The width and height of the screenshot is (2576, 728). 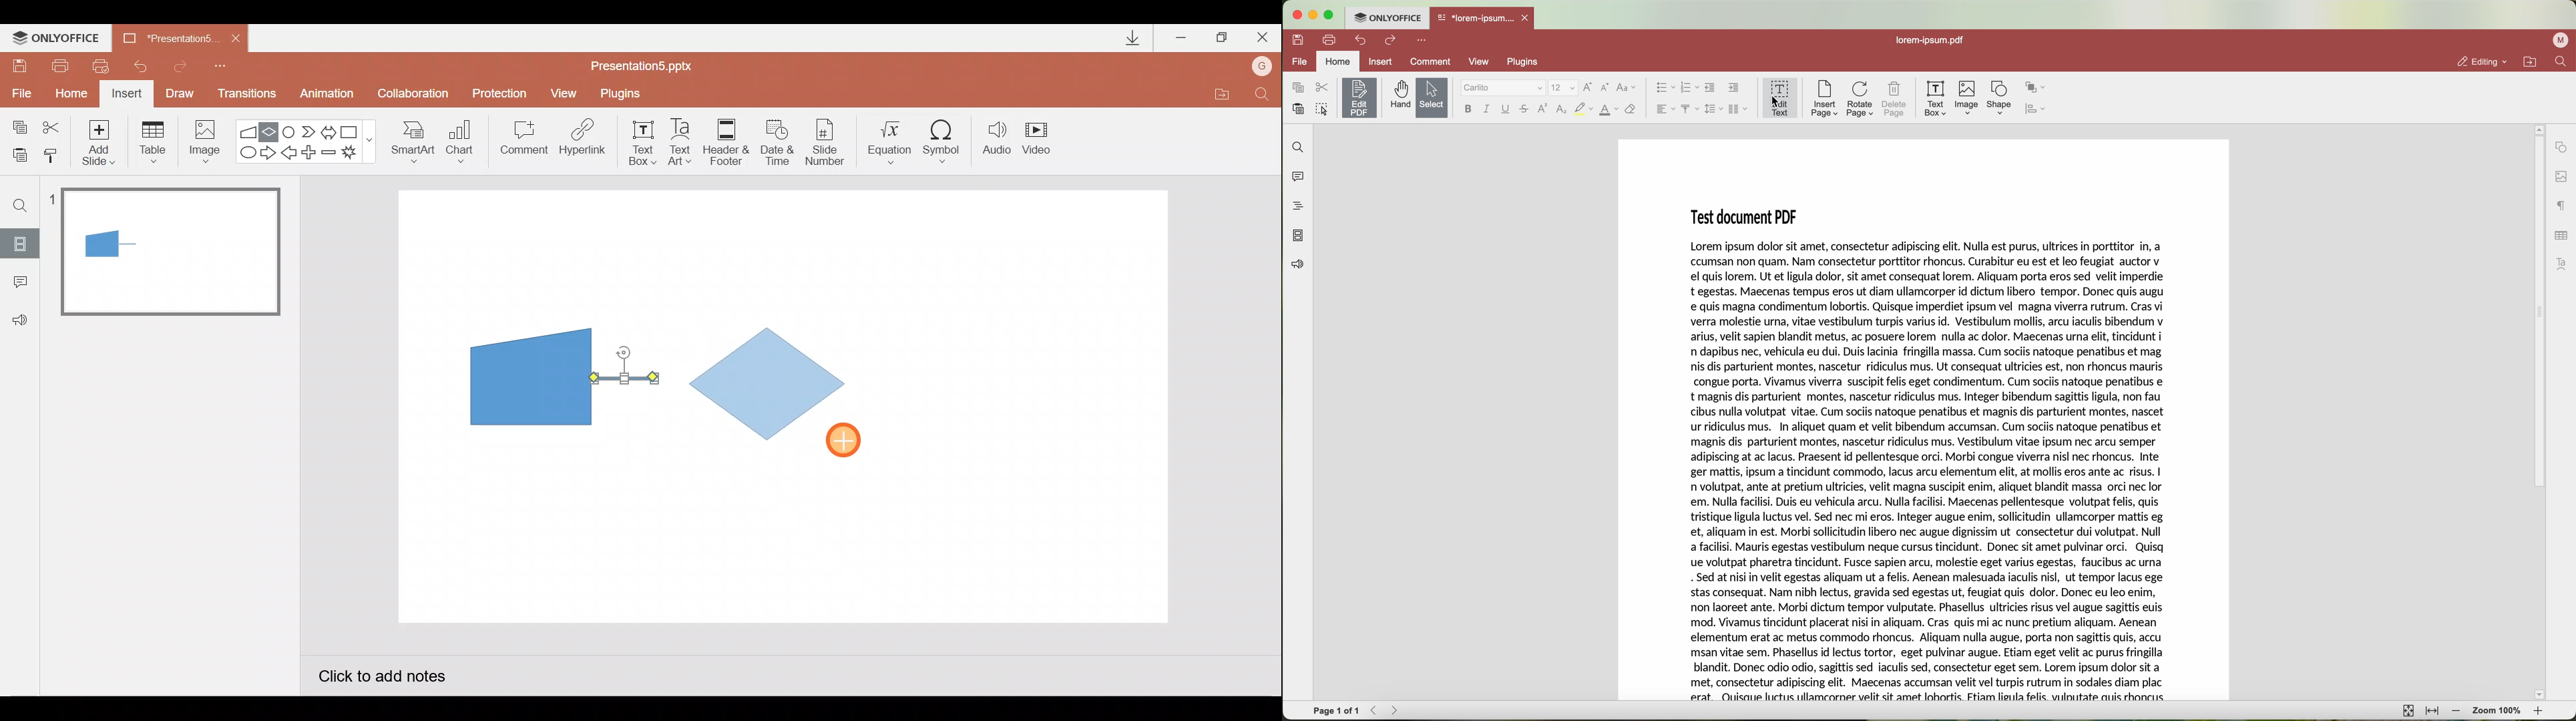 I want to click on Chevron, so click(x=310, y=132).